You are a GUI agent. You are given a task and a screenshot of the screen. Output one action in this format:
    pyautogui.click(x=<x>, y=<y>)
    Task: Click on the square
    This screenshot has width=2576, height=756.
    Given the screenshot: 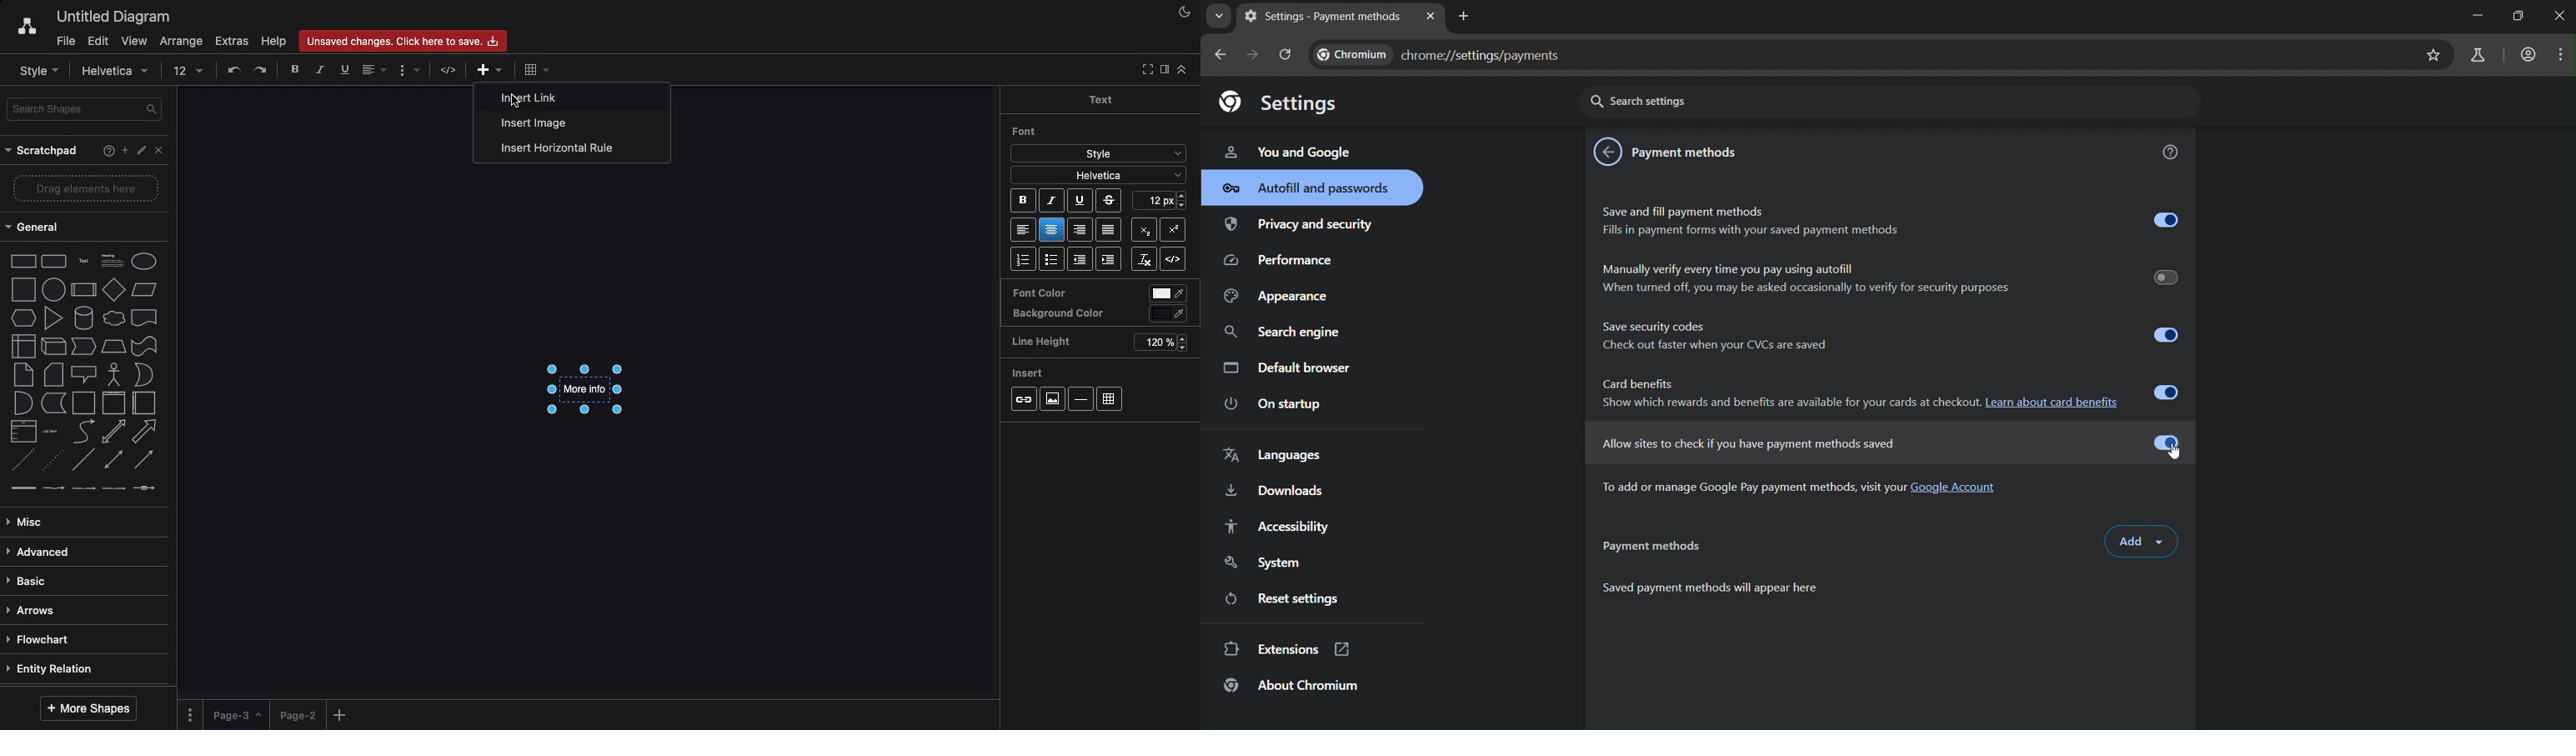 What is the action you would take?
    pyautogui.click(x=23, y=289)
    